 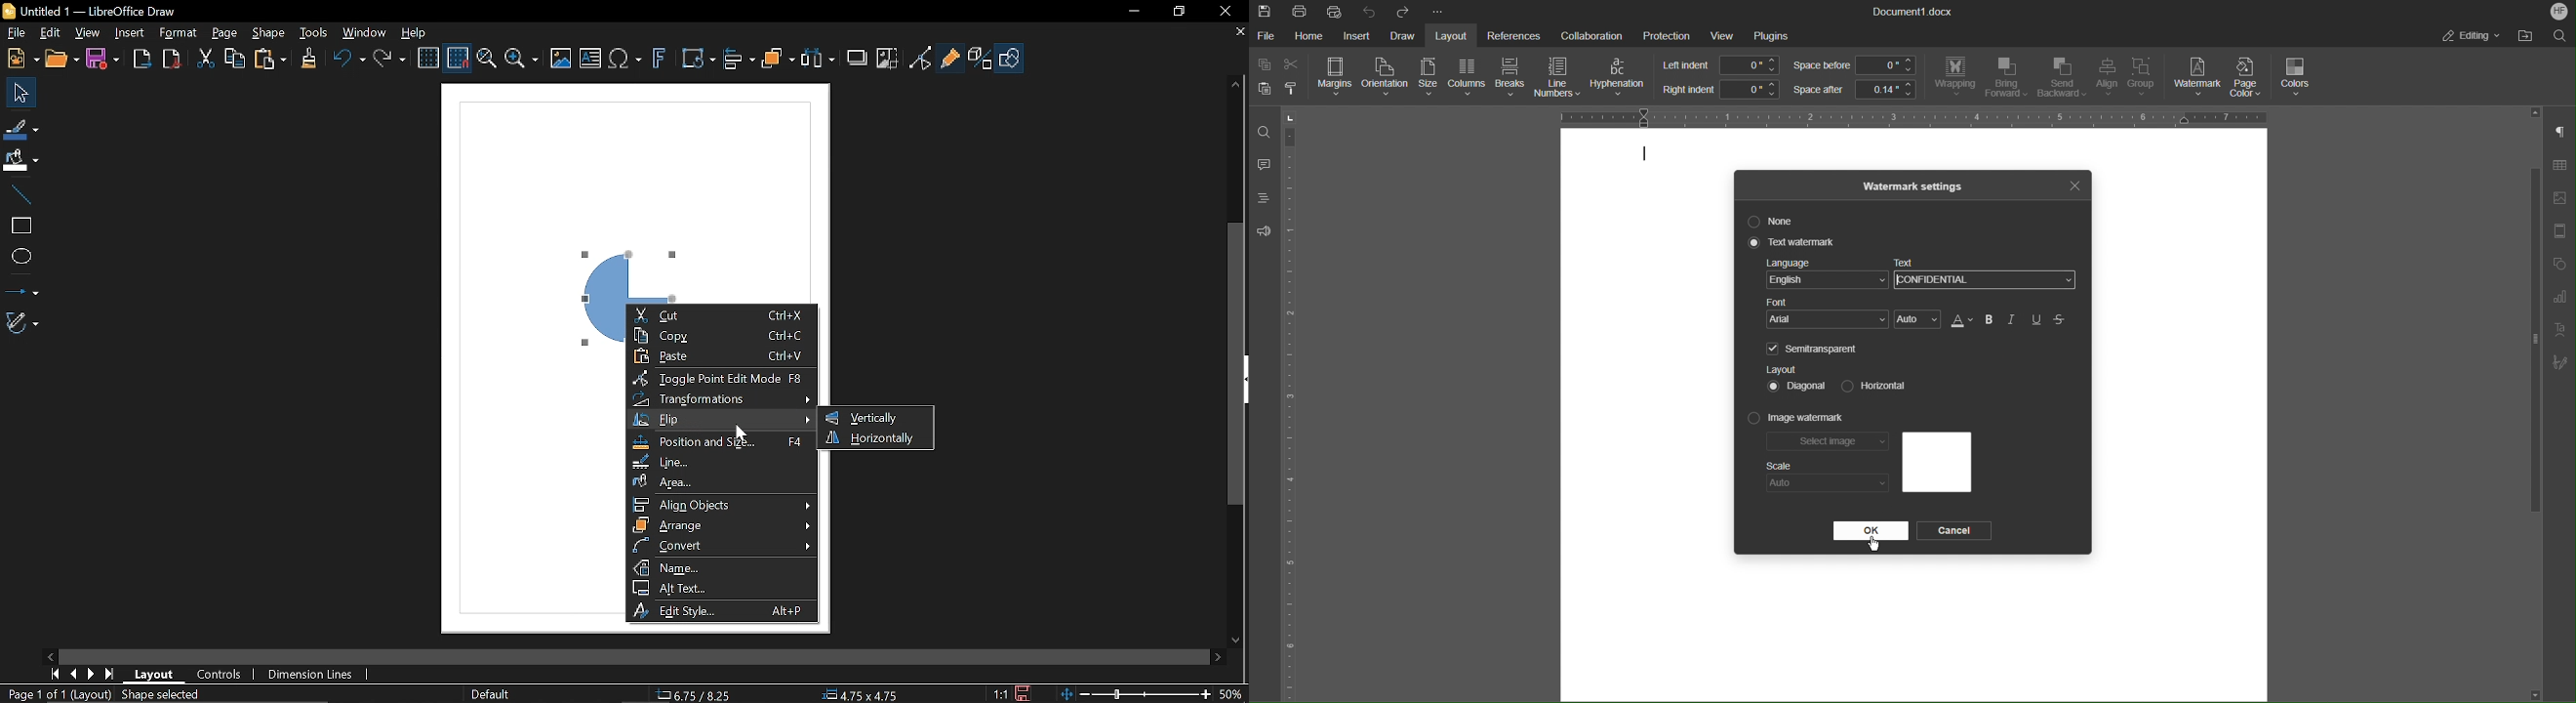 I want to click on Open, so click(x=62, y=60).